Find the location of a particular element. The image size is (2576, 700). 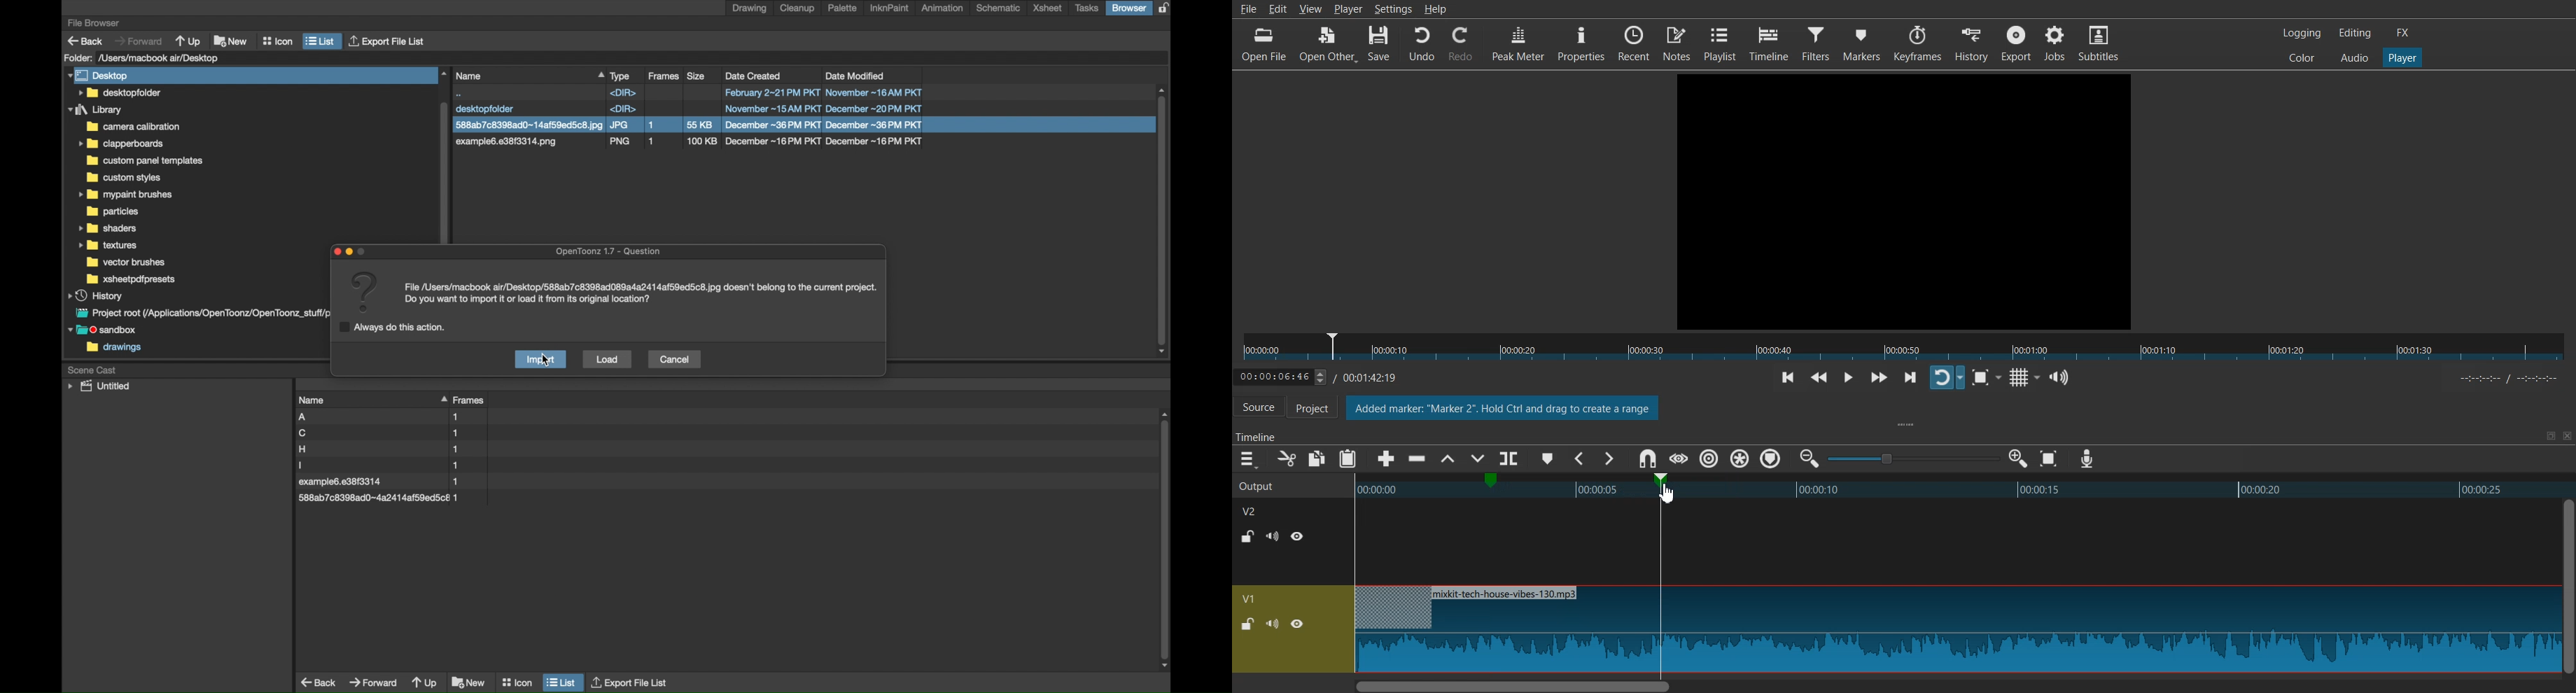

question mark is located at coordinates (367, 292).